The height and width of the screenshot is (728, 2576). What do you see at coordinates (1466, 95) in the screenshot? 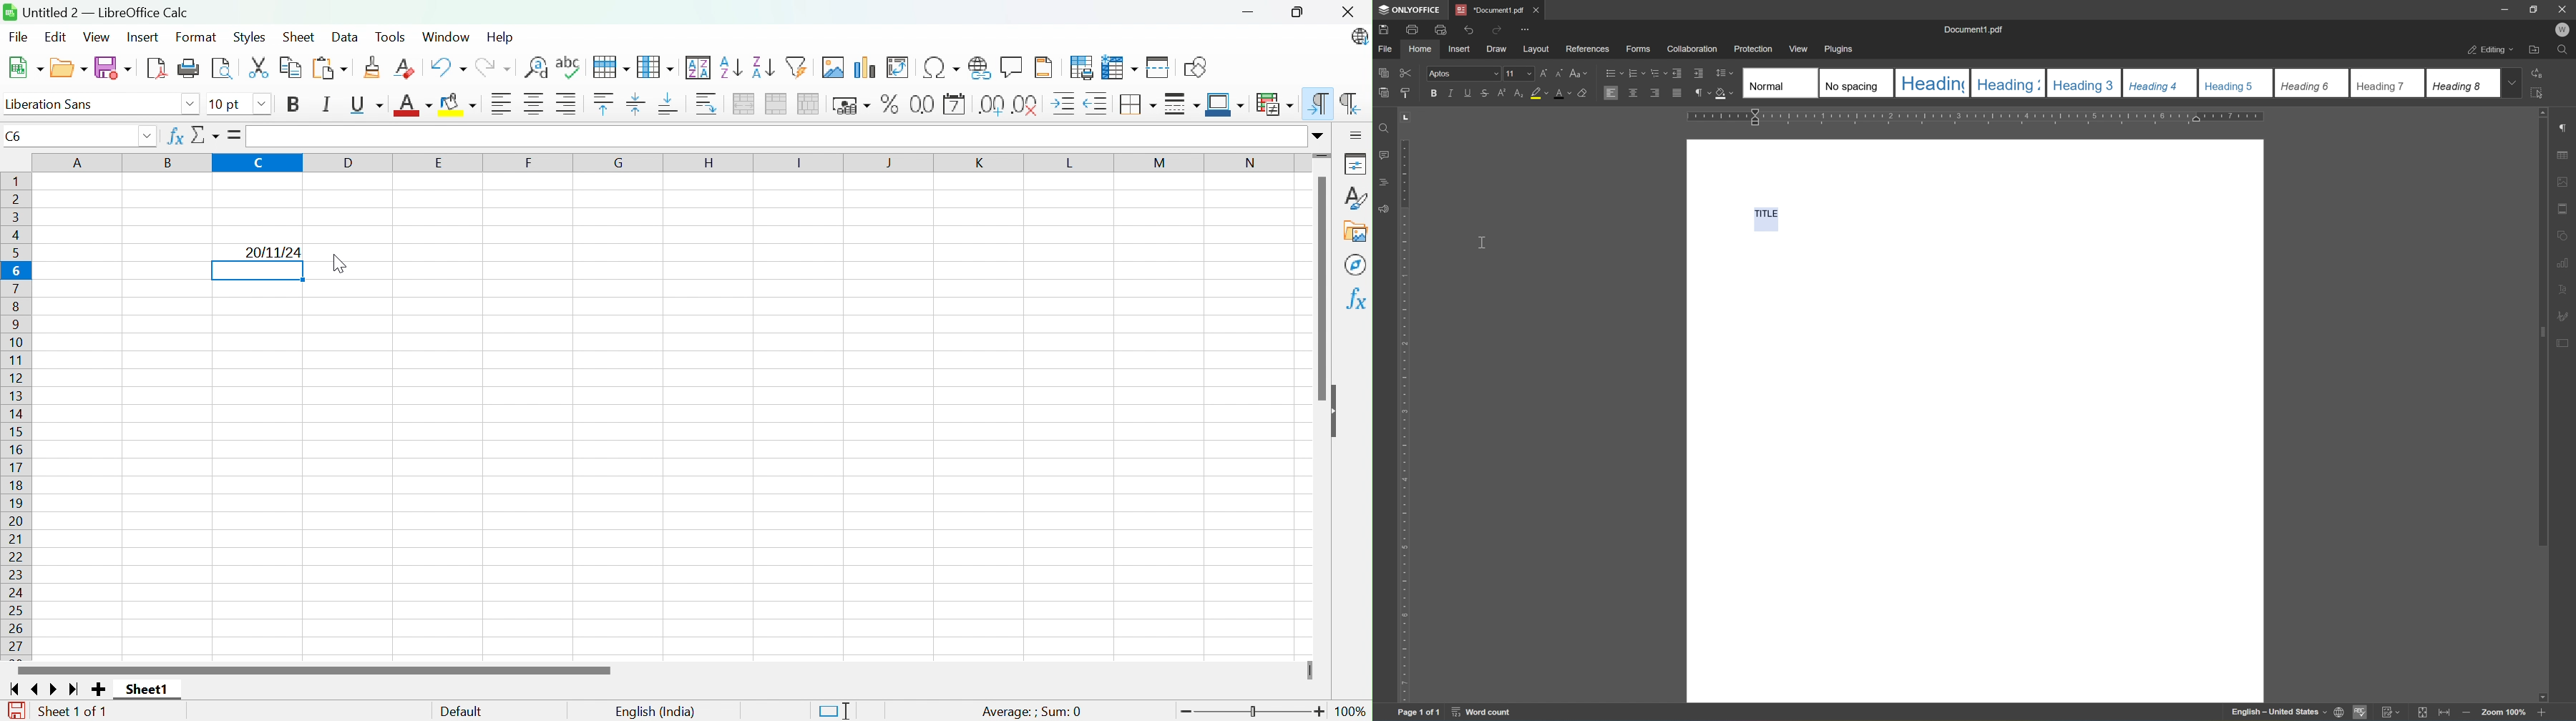
I see `underline` at bounding box center [1466, 95].